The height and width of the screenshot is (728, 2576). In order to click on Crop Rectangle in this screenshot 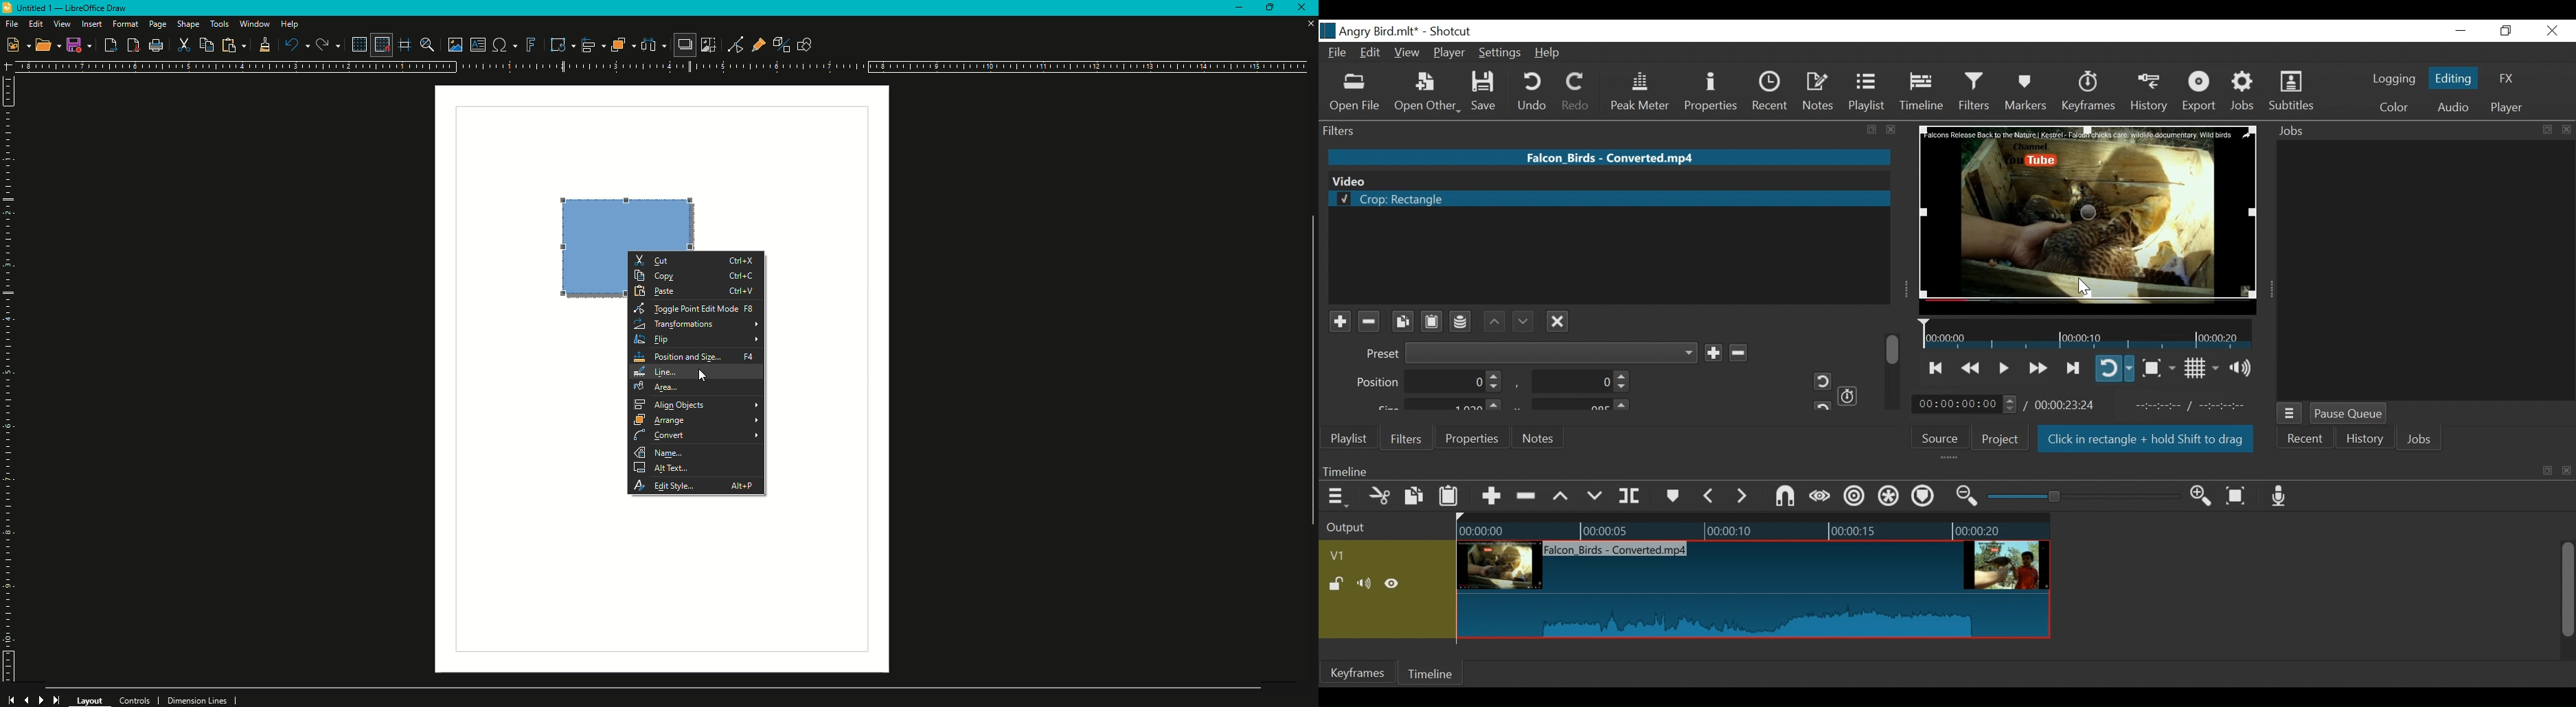, I will do `click(1609, 200)`.